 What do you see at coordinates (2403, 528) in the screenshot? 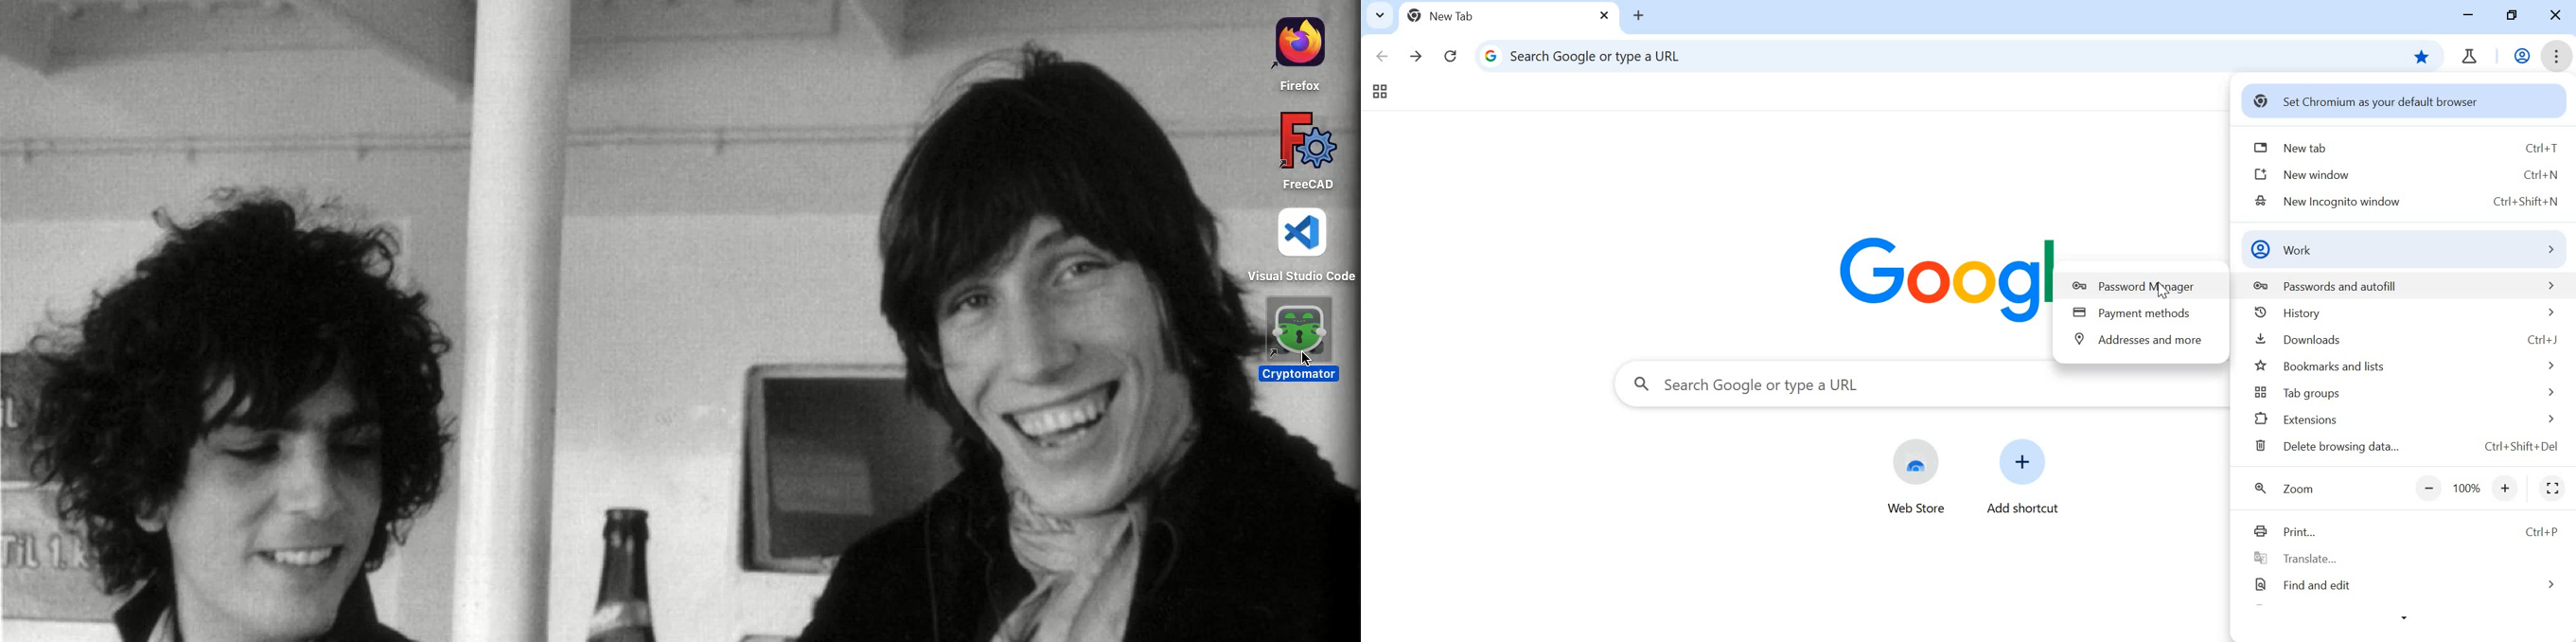
I see `Print` at bounding box center [2403, 528].